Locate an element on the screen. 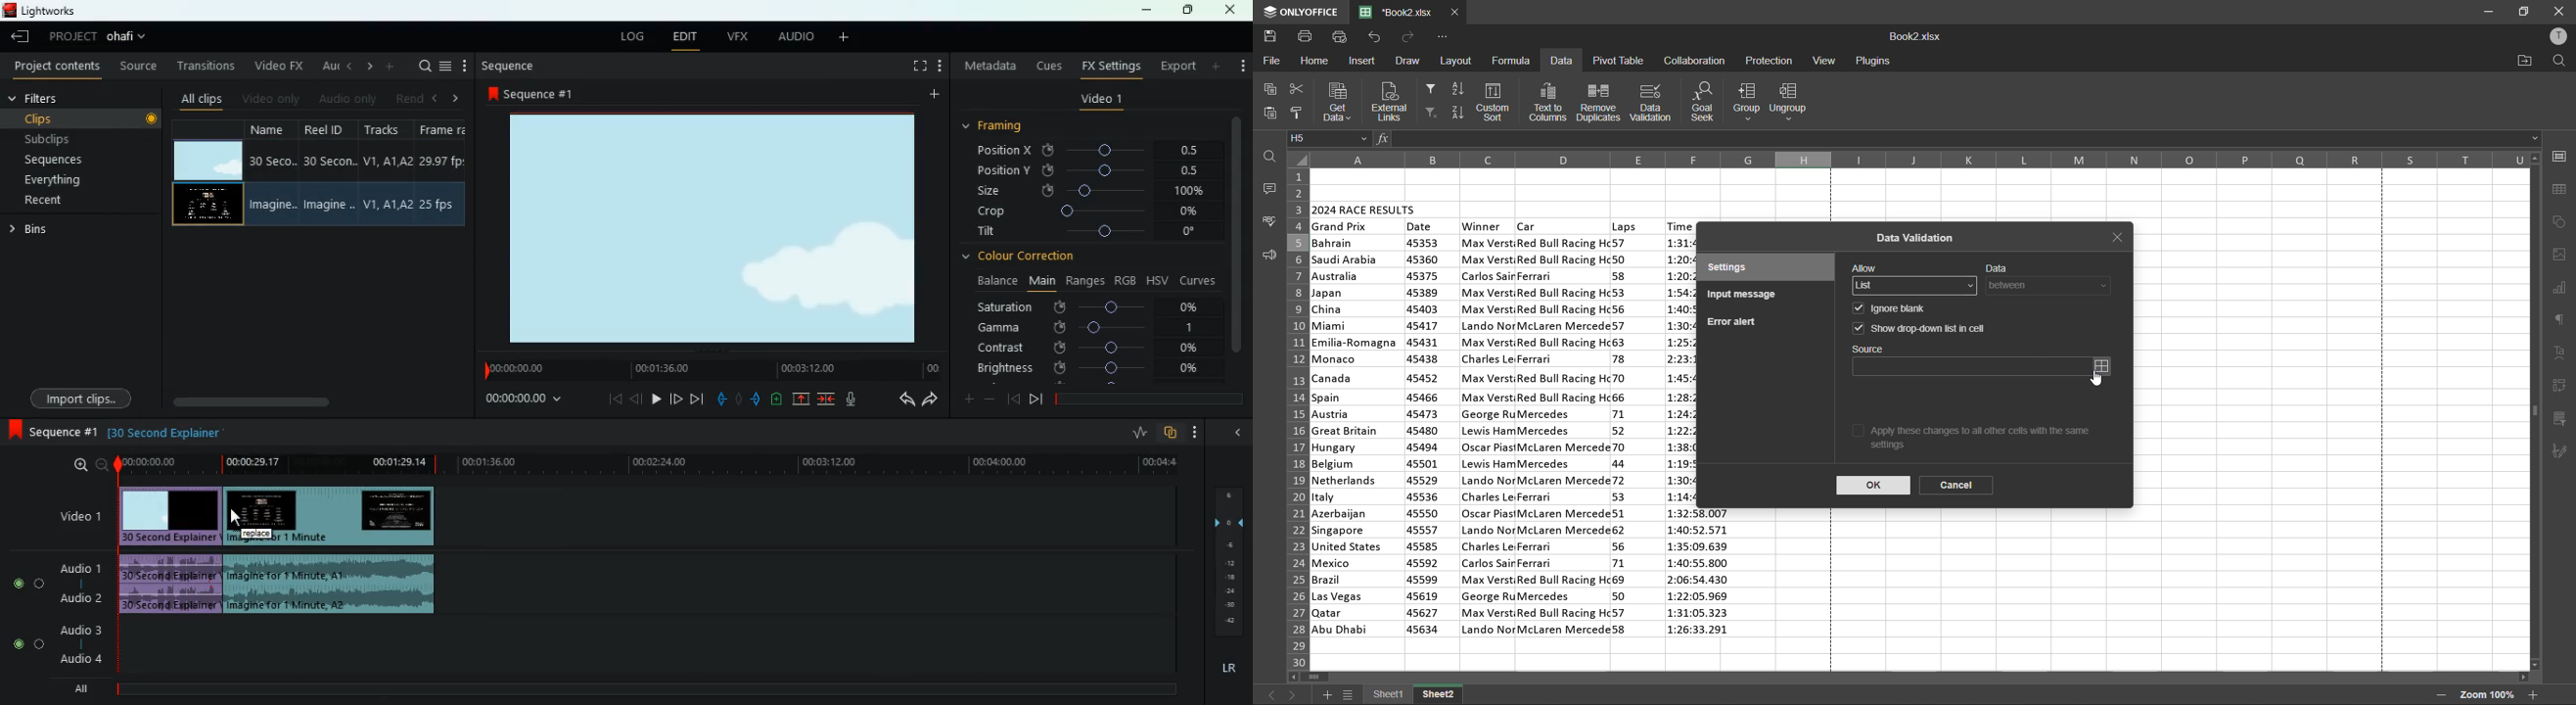  audio 3 is located at coordinates (77, 632).